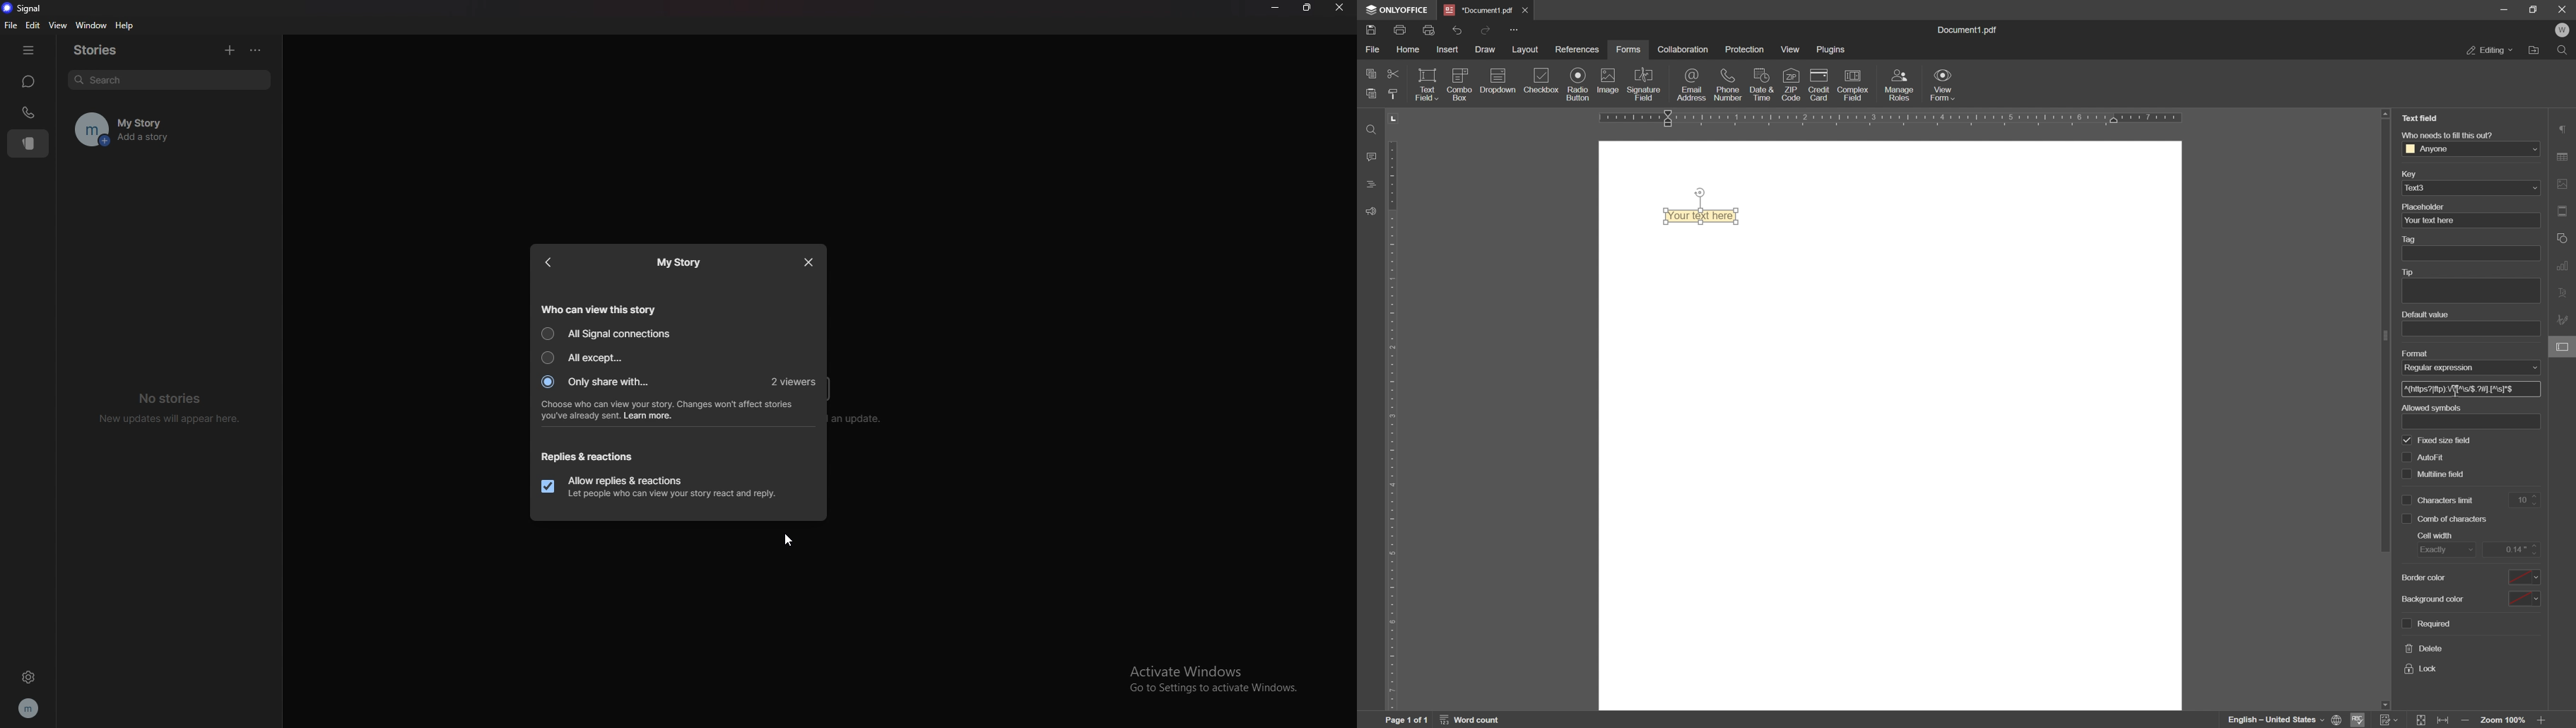 The width and height of the screenshot is (2576, 728). What do you see at coordinates (1682, 49) in the screenshot?
I see `collaboration` at bounding box center [1682, 49].